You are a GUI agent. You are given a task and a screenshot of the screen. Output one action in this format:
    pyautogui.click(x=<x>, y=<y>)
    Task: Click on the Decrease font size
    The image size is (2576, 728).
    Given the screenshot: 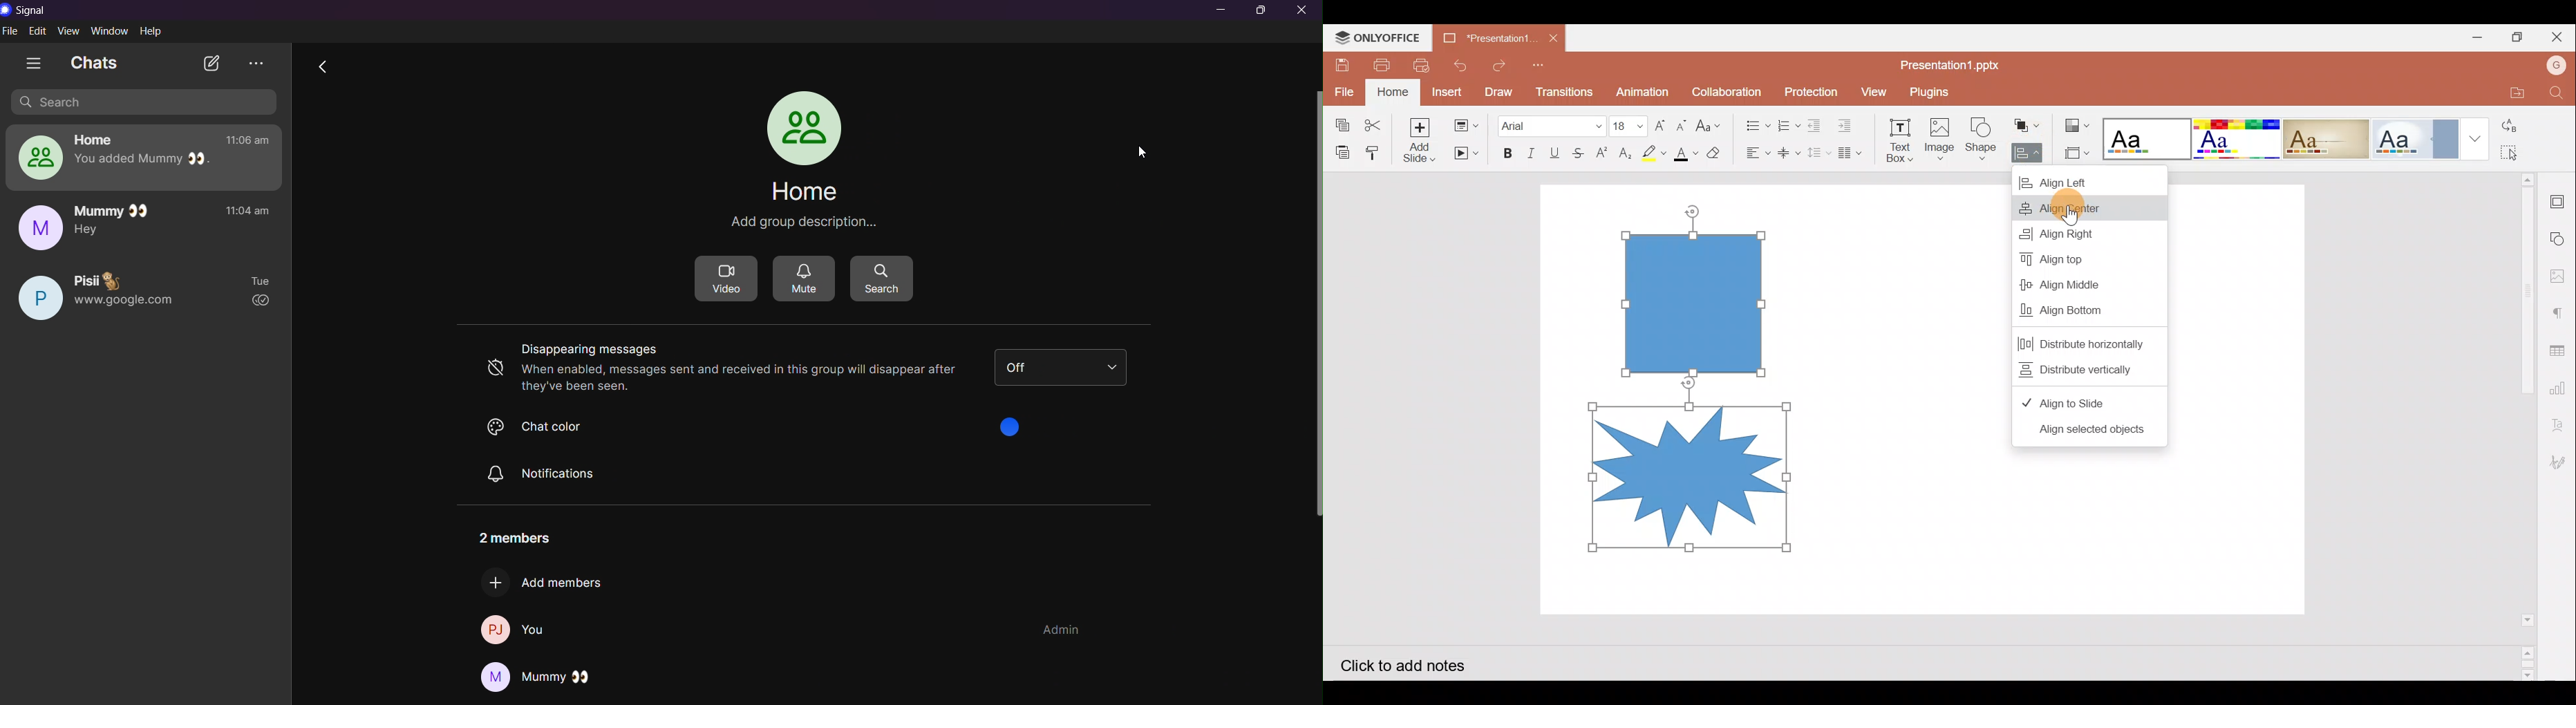 What is the action you would take?
    pyautogui.click(x=1684, y=123)
    